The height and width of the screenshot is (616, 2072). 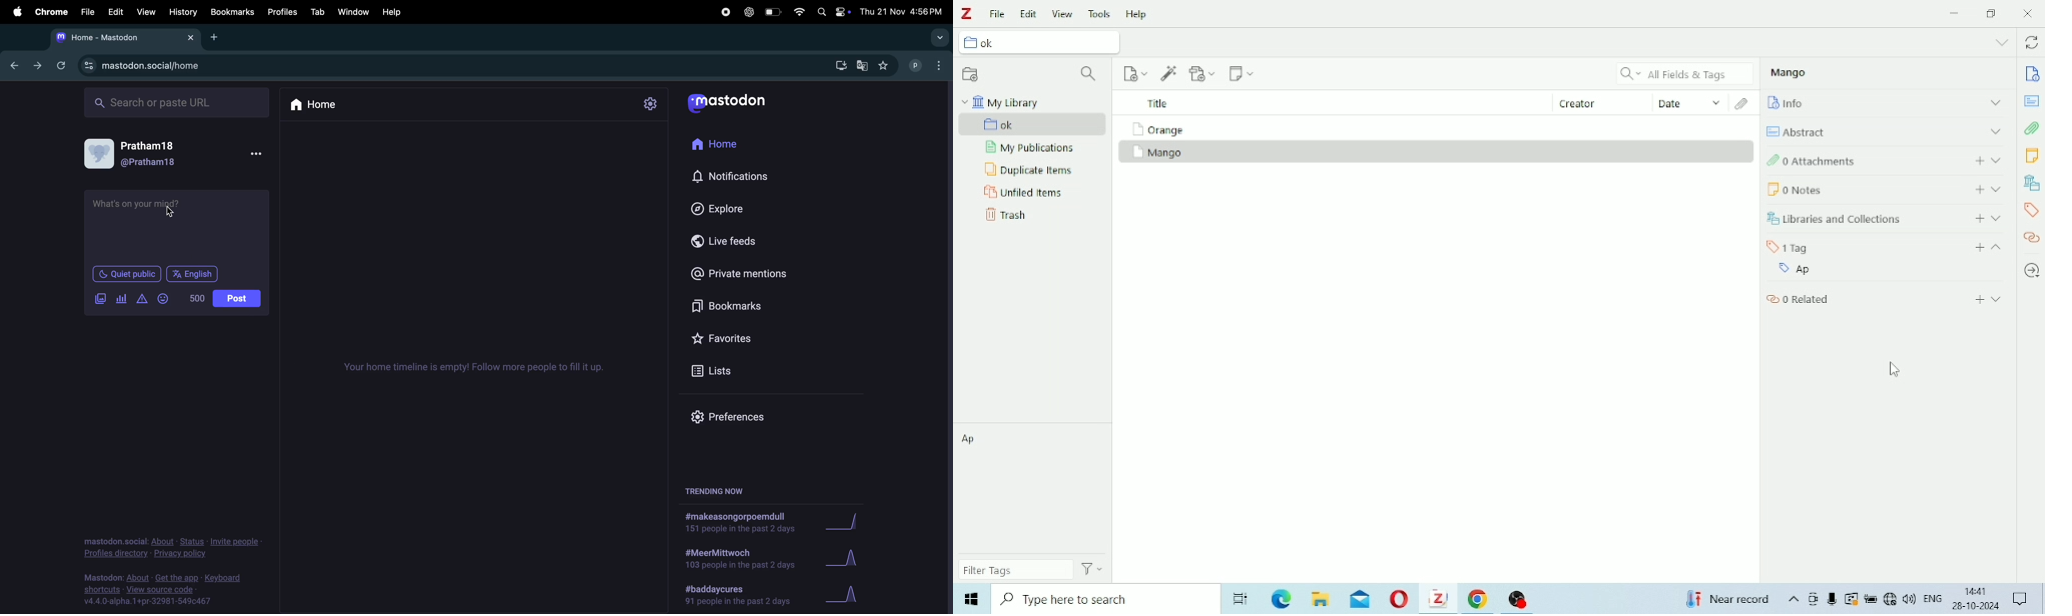 What do you see at coordinates (1105, 599) in the screenshot?
I see `Type here to search` at bounding box center [1105, 599].